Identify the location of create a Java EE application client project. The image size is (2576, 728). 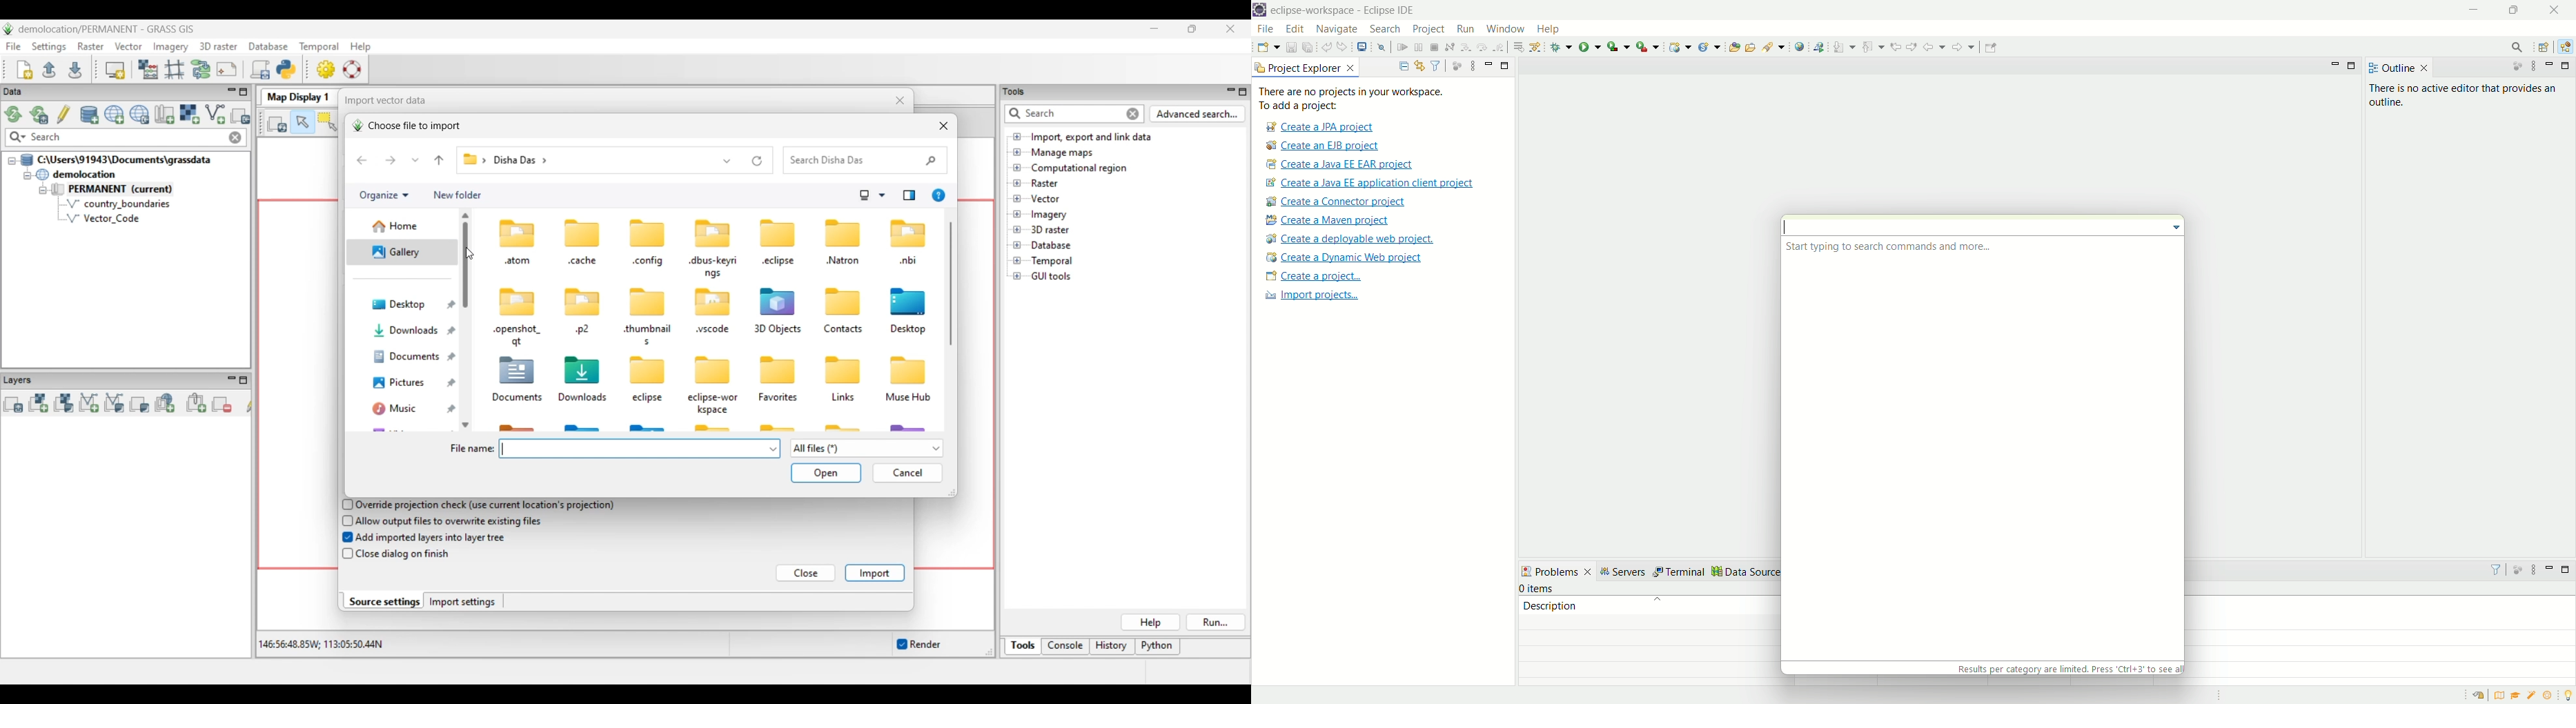
(1375, 184).